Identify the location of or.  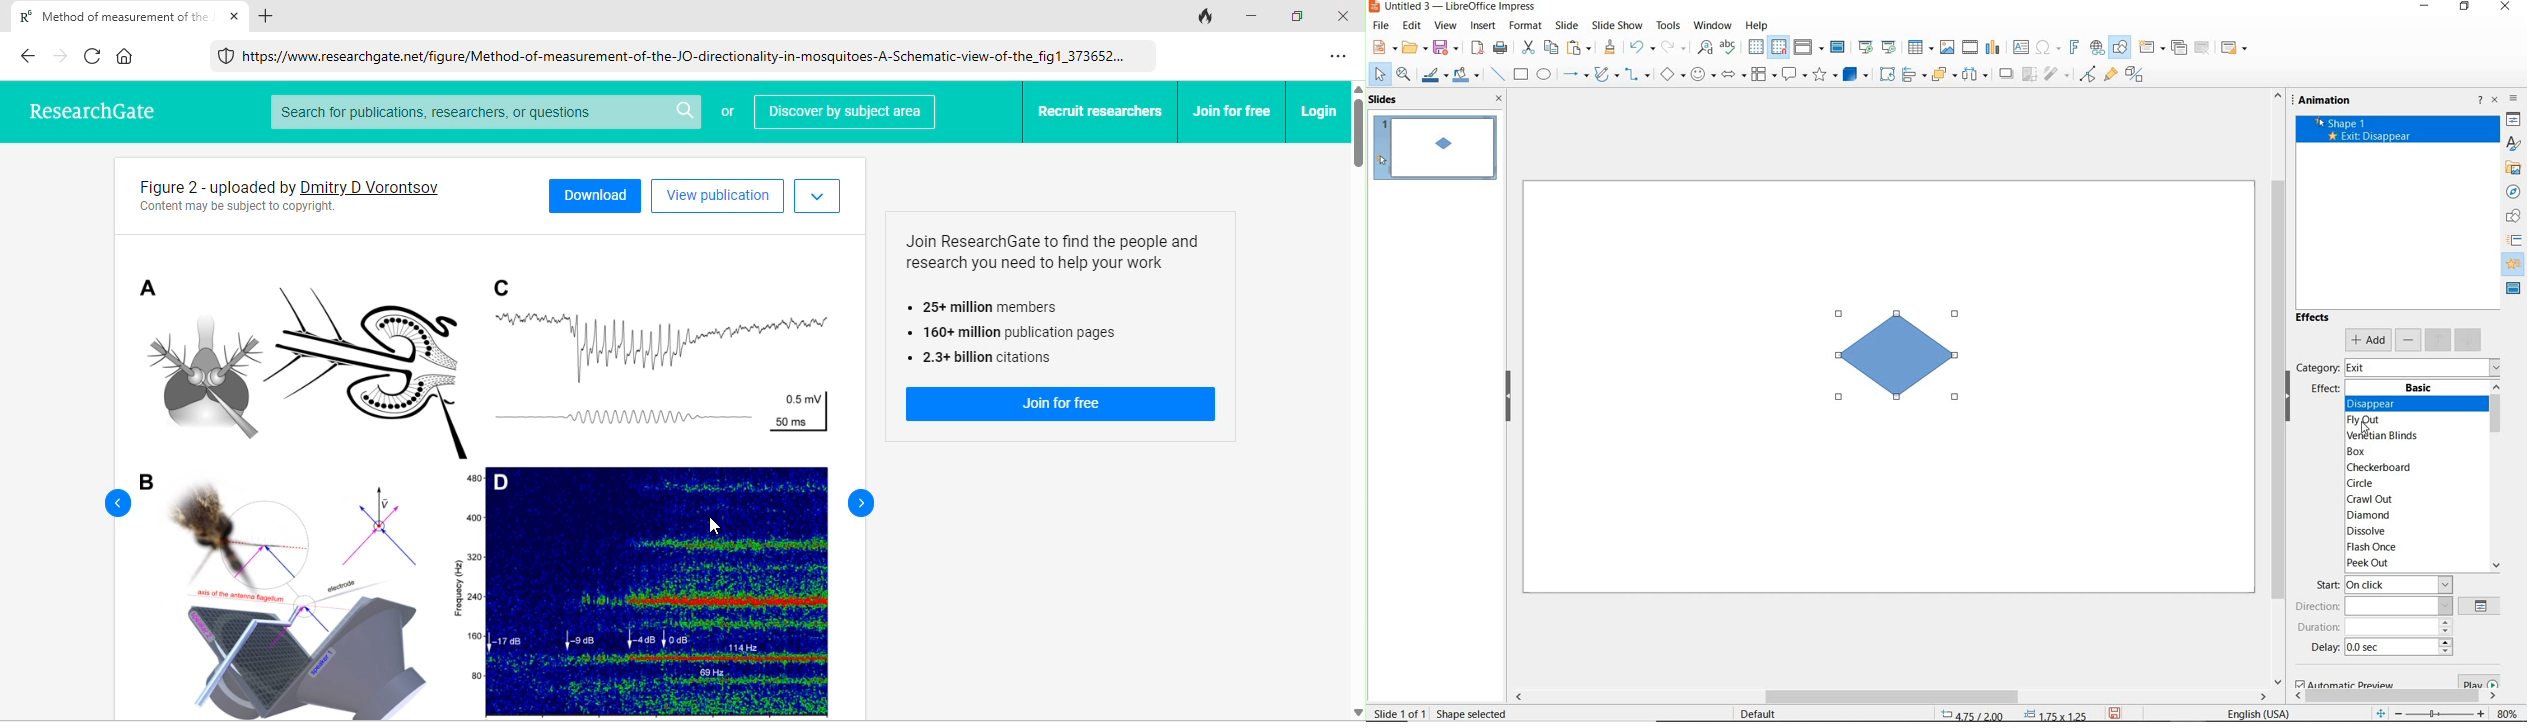
(726, 114).